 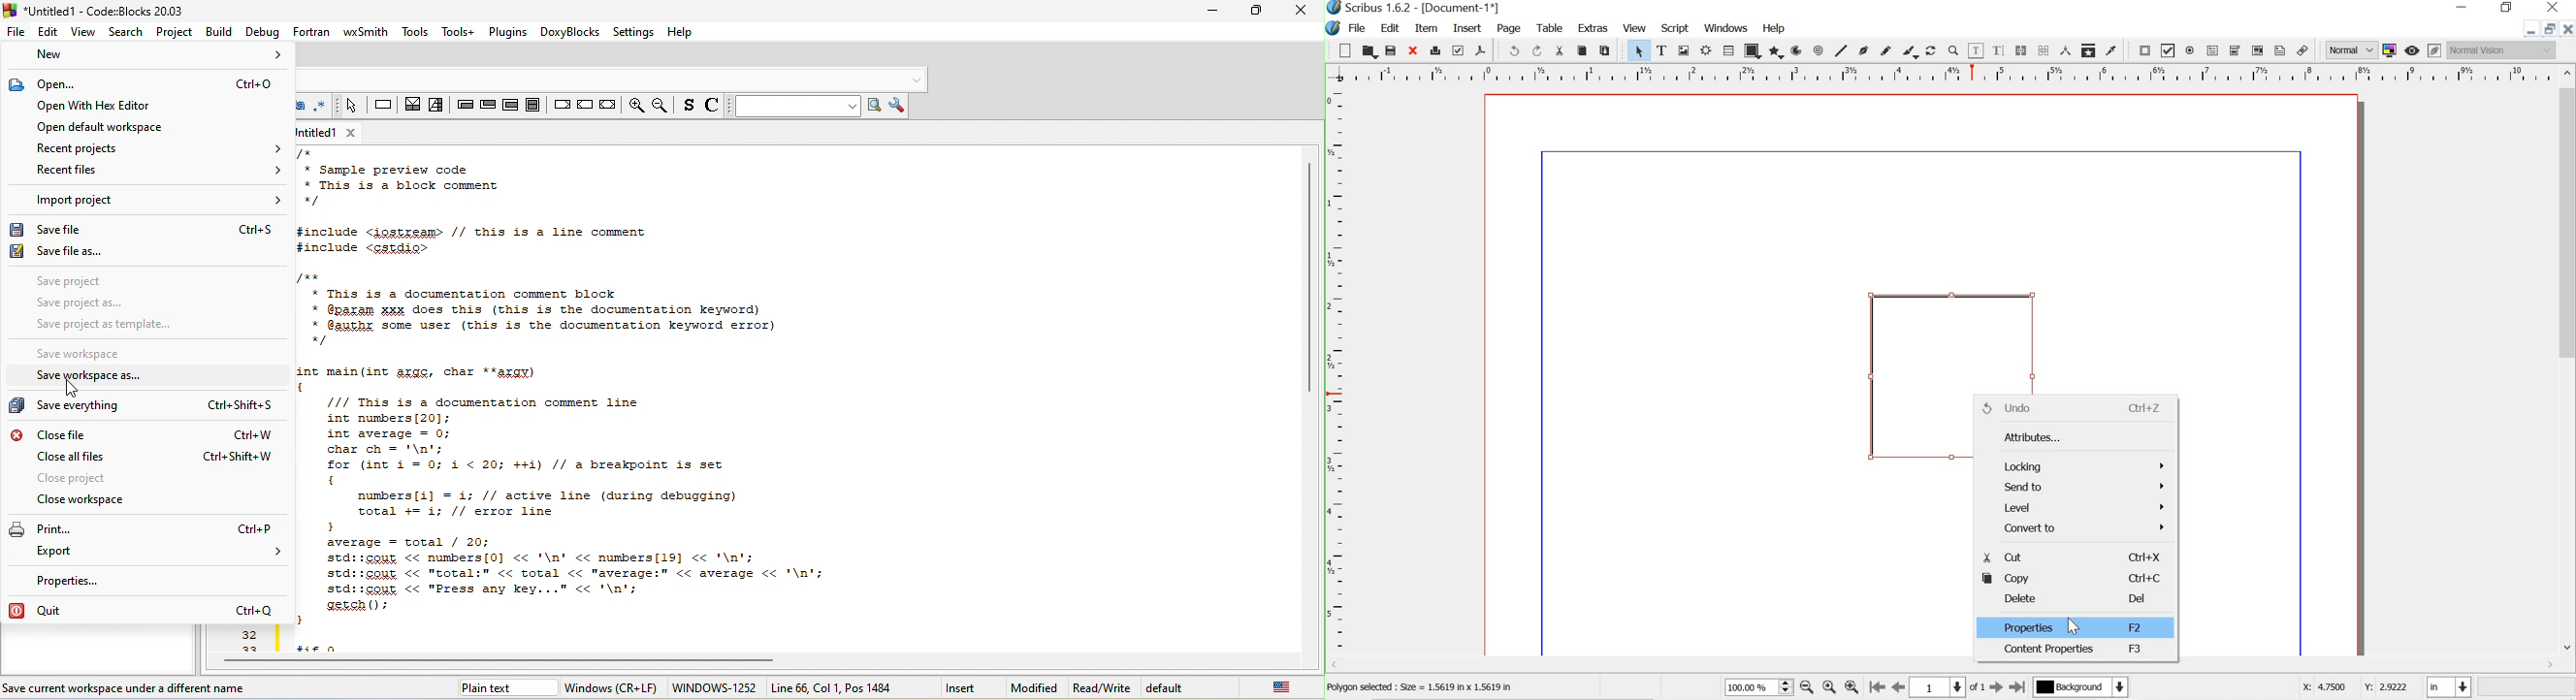 What do you see at coordinates (2076, 508) in the screenshot?
I see `level` at bounding box center [2076, 508].